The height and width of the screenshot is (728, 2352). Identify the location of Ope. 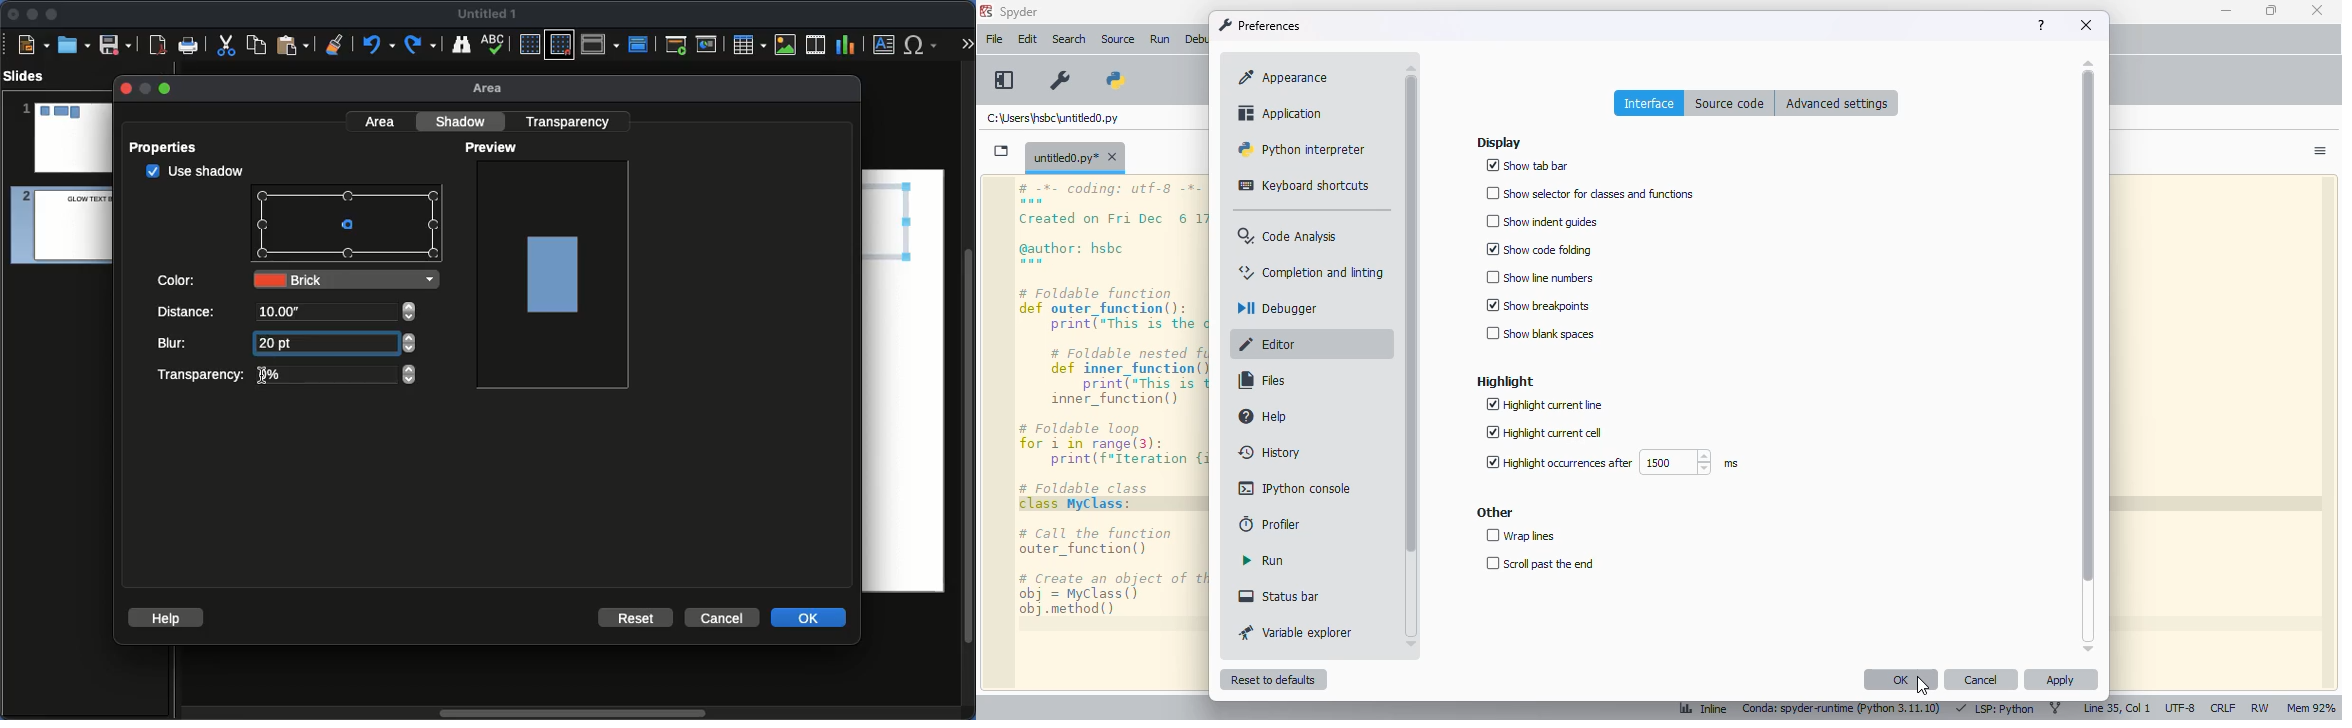
(74, 44).